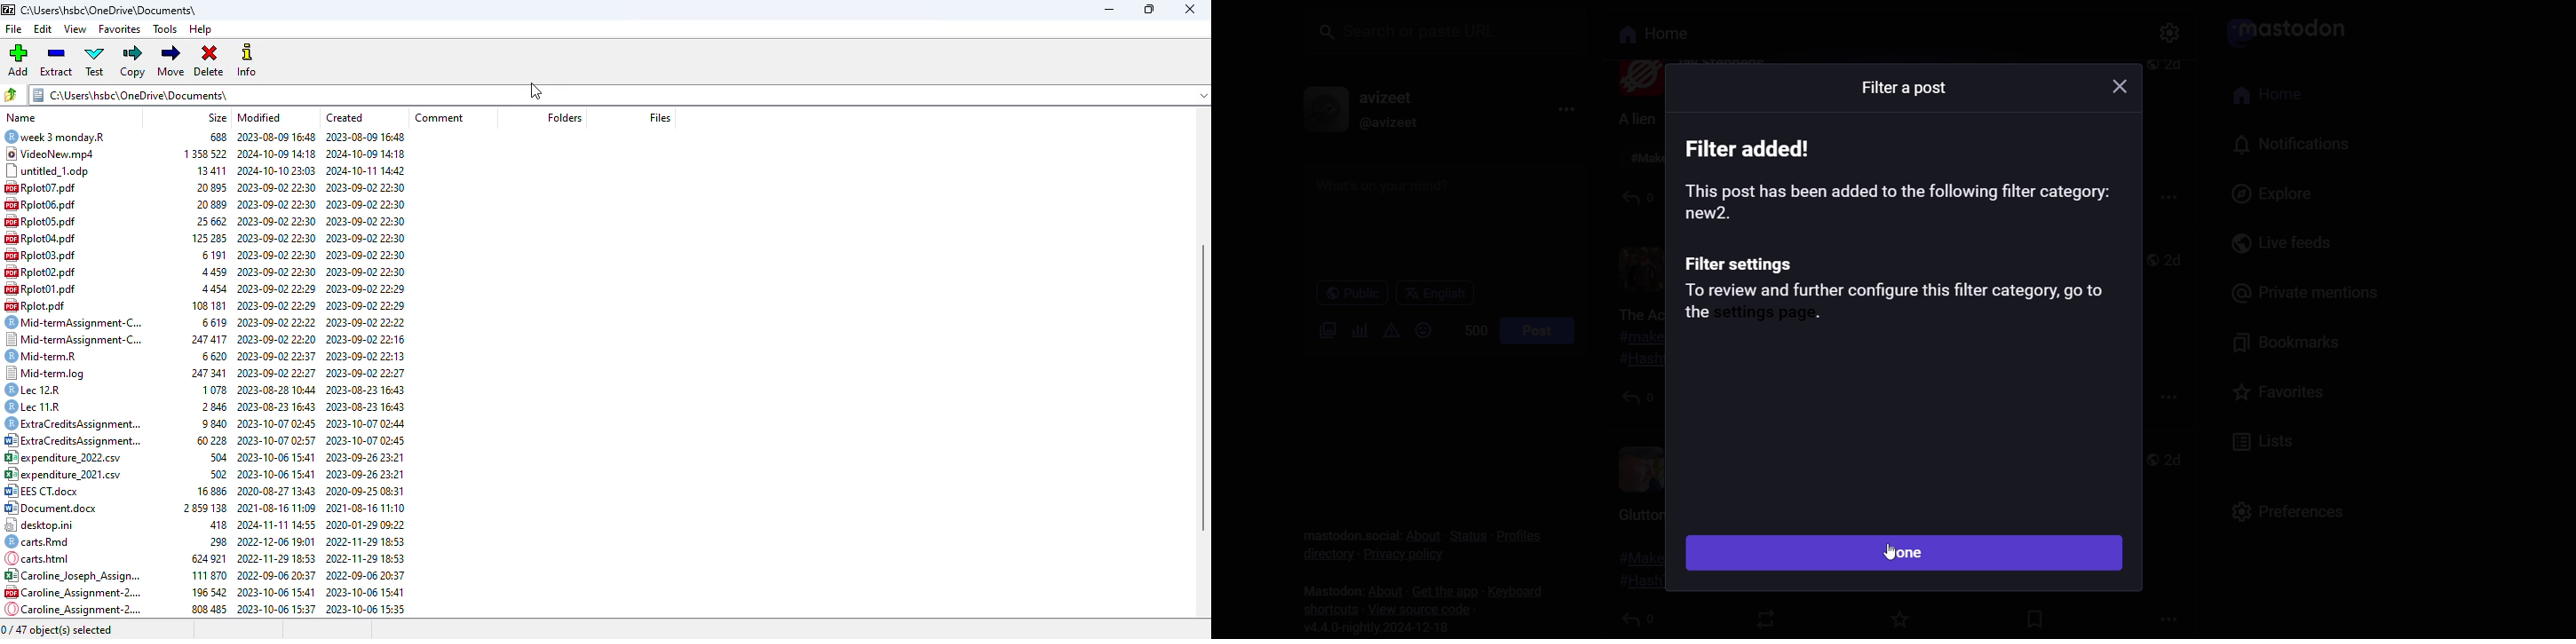 The width and height of the screenshot is (2576, 644). Describe the element at coordinates (218, 117) in the screenshot. I see `size` at that location.